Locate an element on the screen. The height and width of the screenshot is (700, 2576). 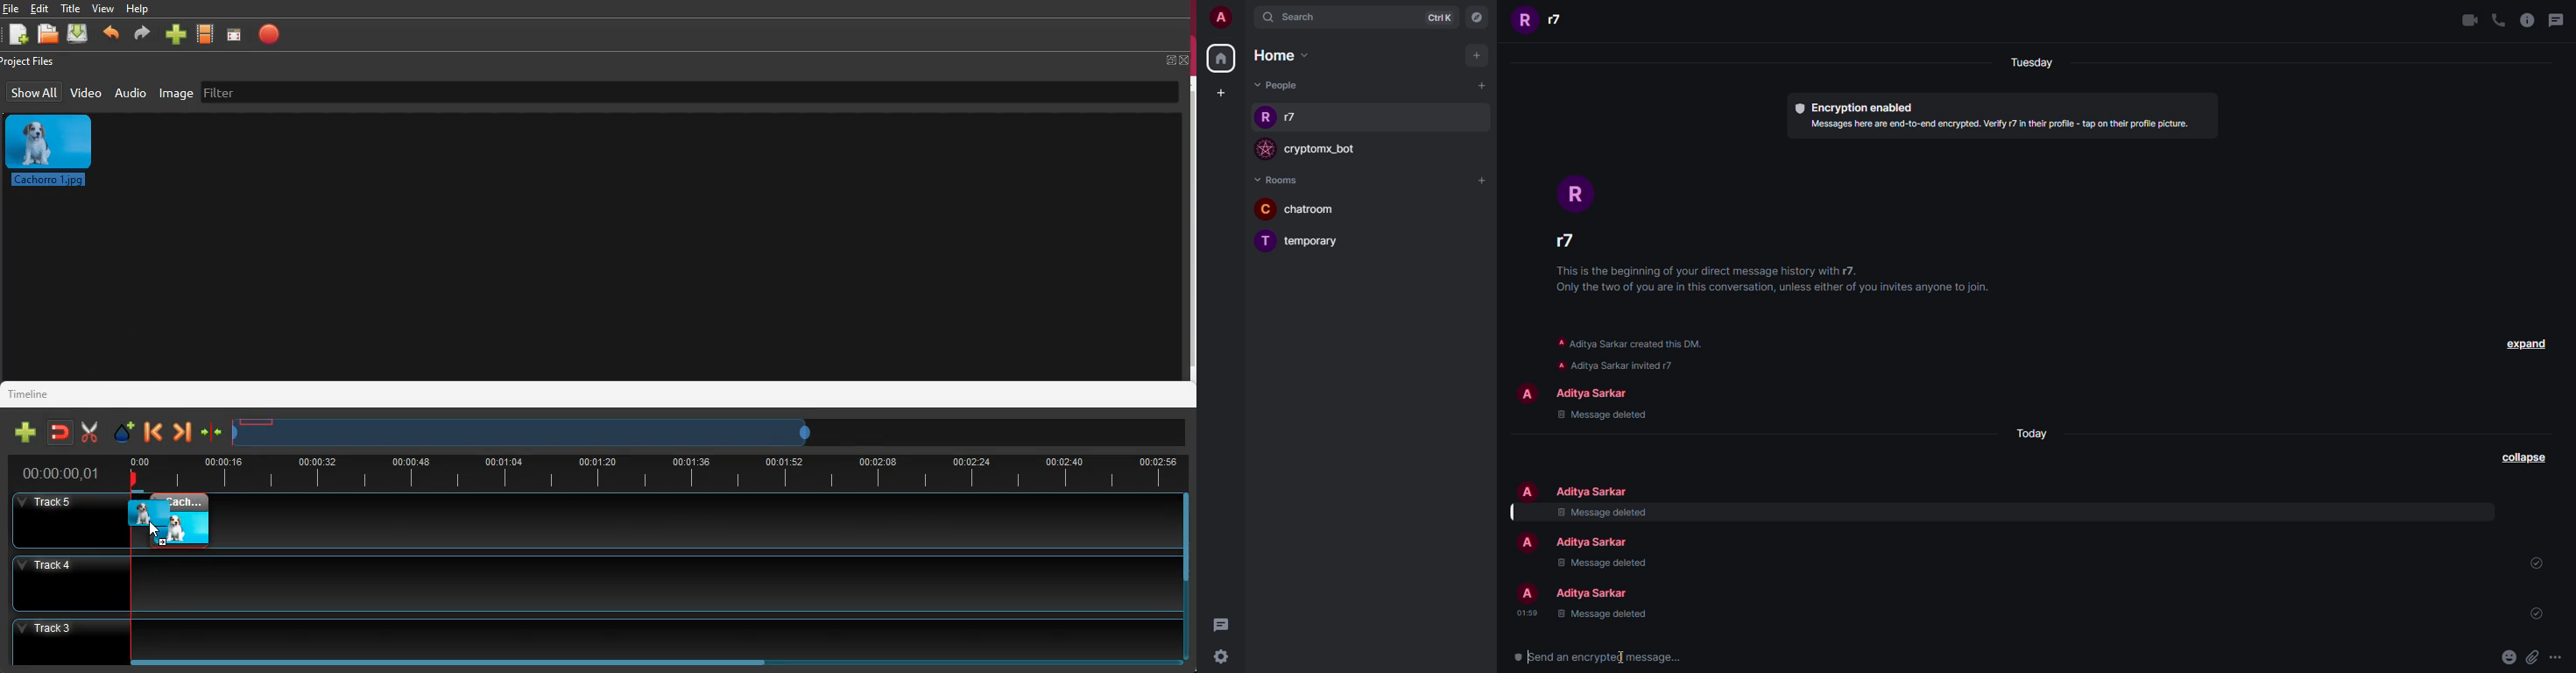
cursor is located at coordinates (154, 530).